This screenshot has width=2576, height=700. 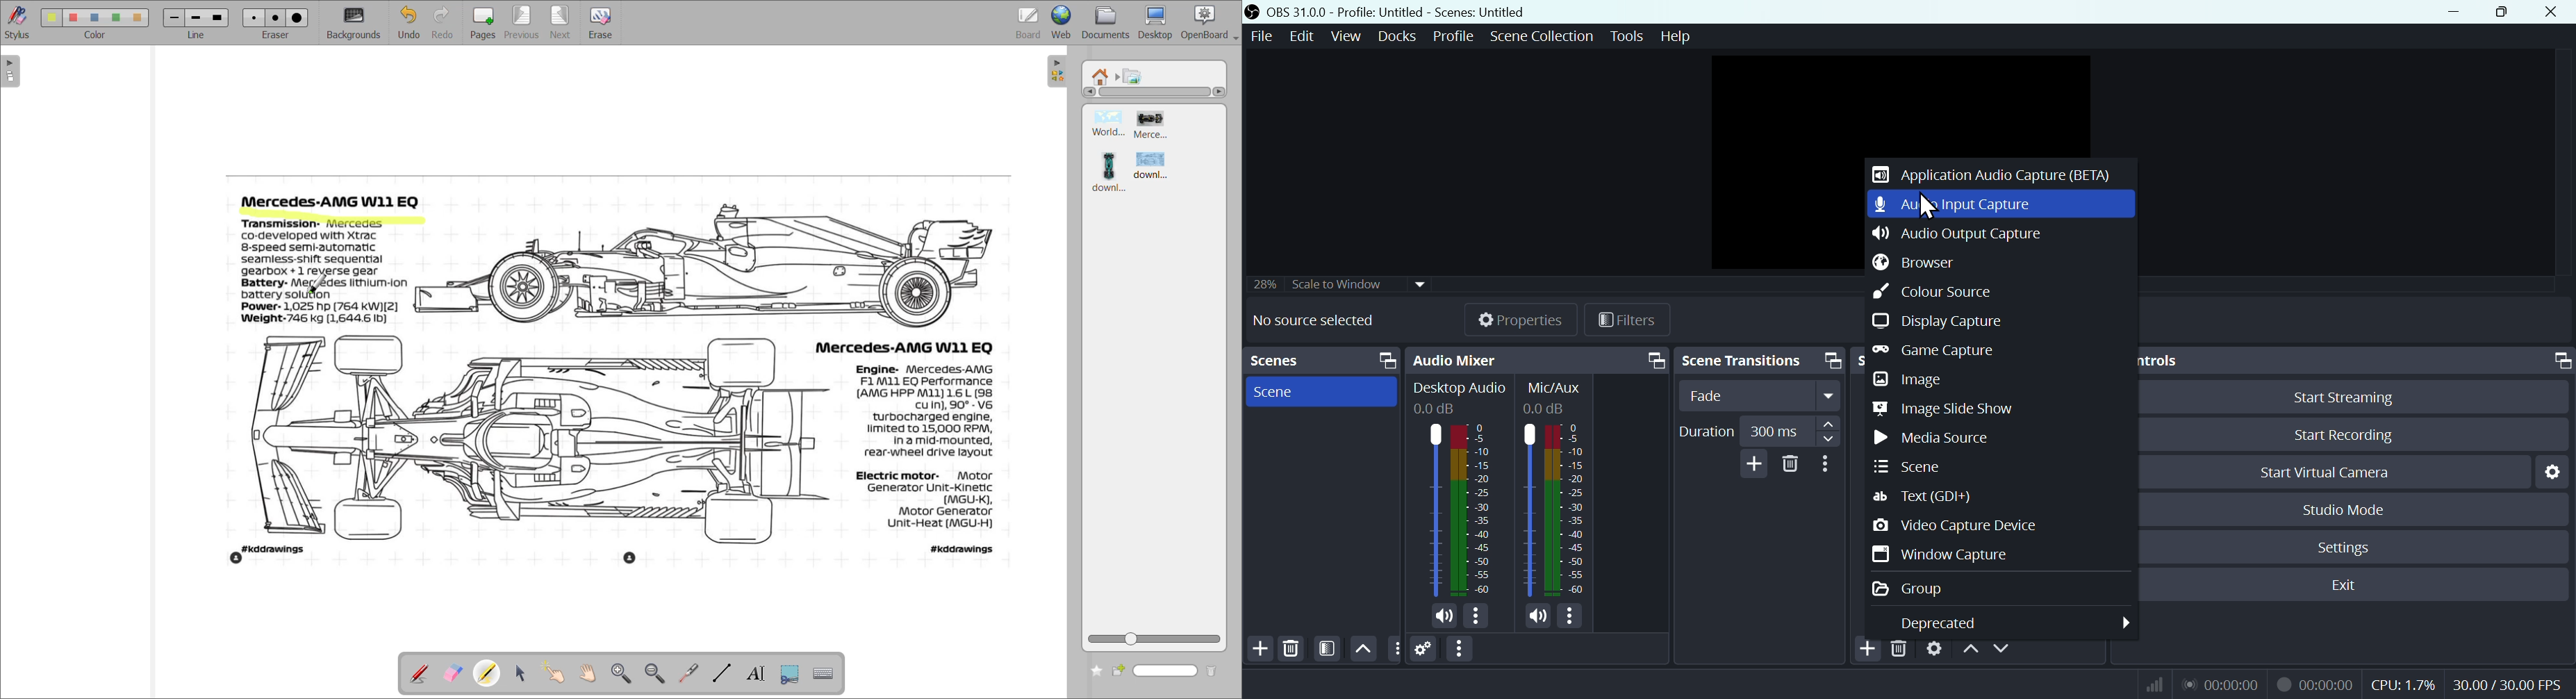 I want to click on expand page preview, so click(x=11, y=71).